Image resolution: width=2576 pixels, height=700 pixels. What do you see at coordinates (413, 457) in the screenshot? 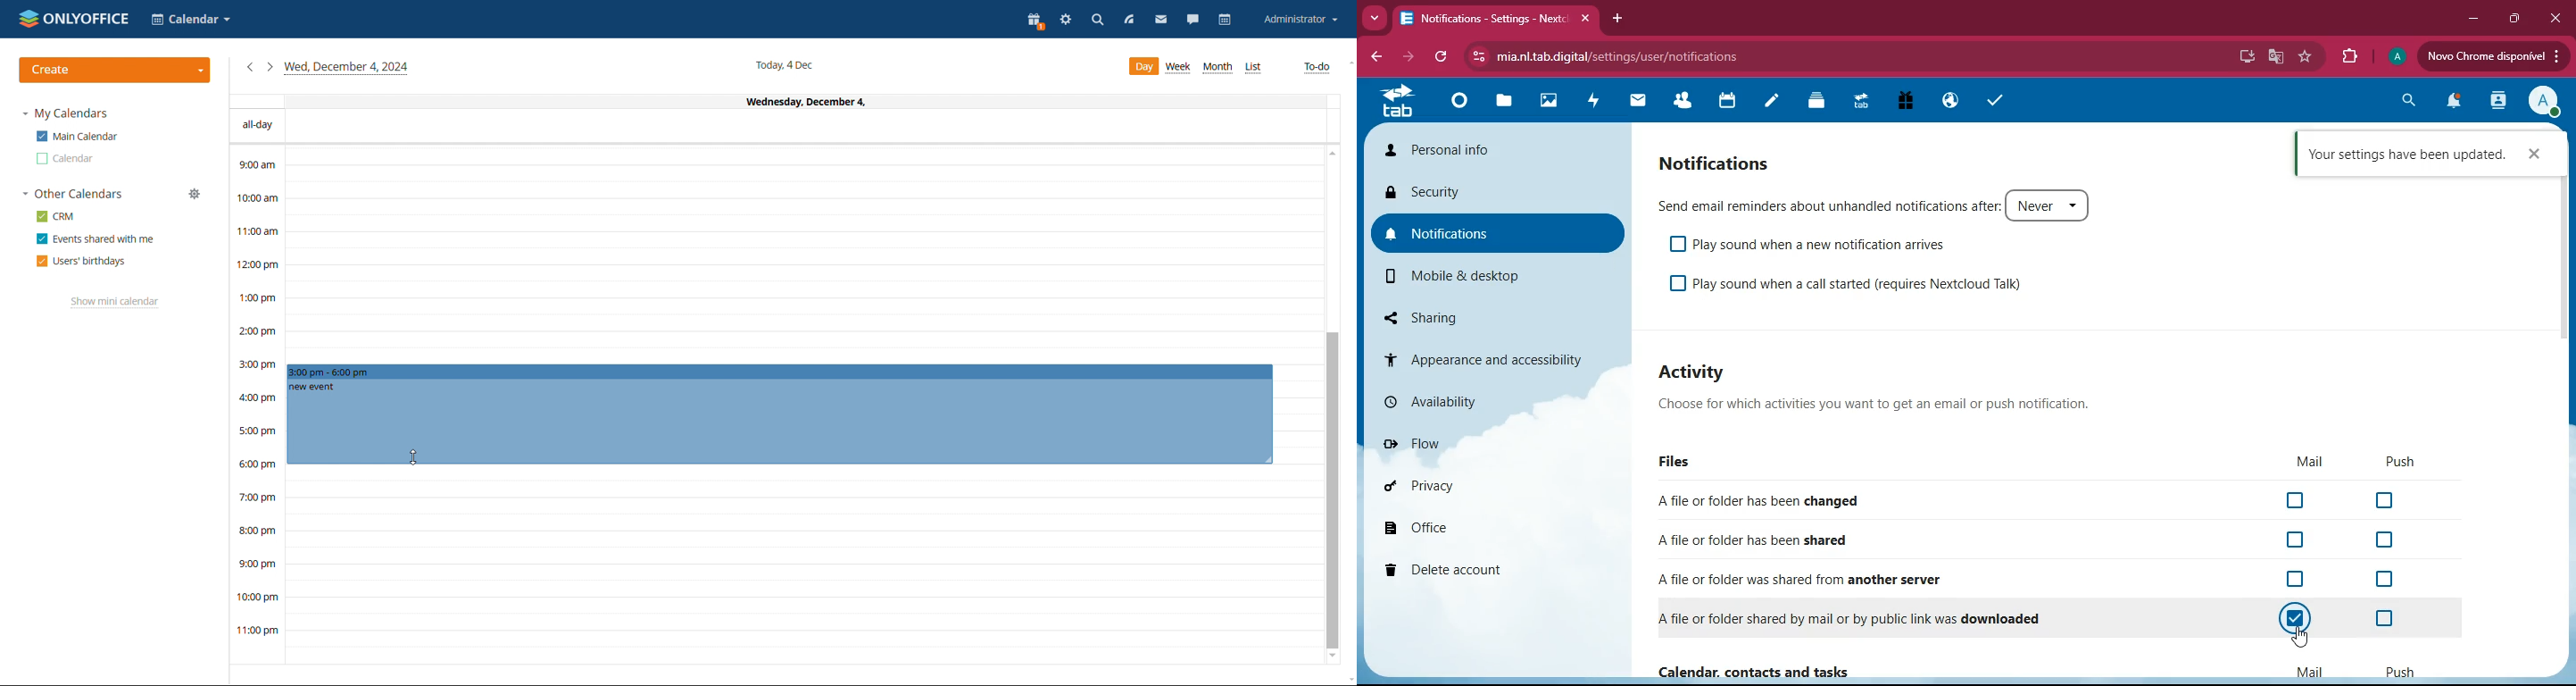
I see `cursor` at bounding box center [413, 457].